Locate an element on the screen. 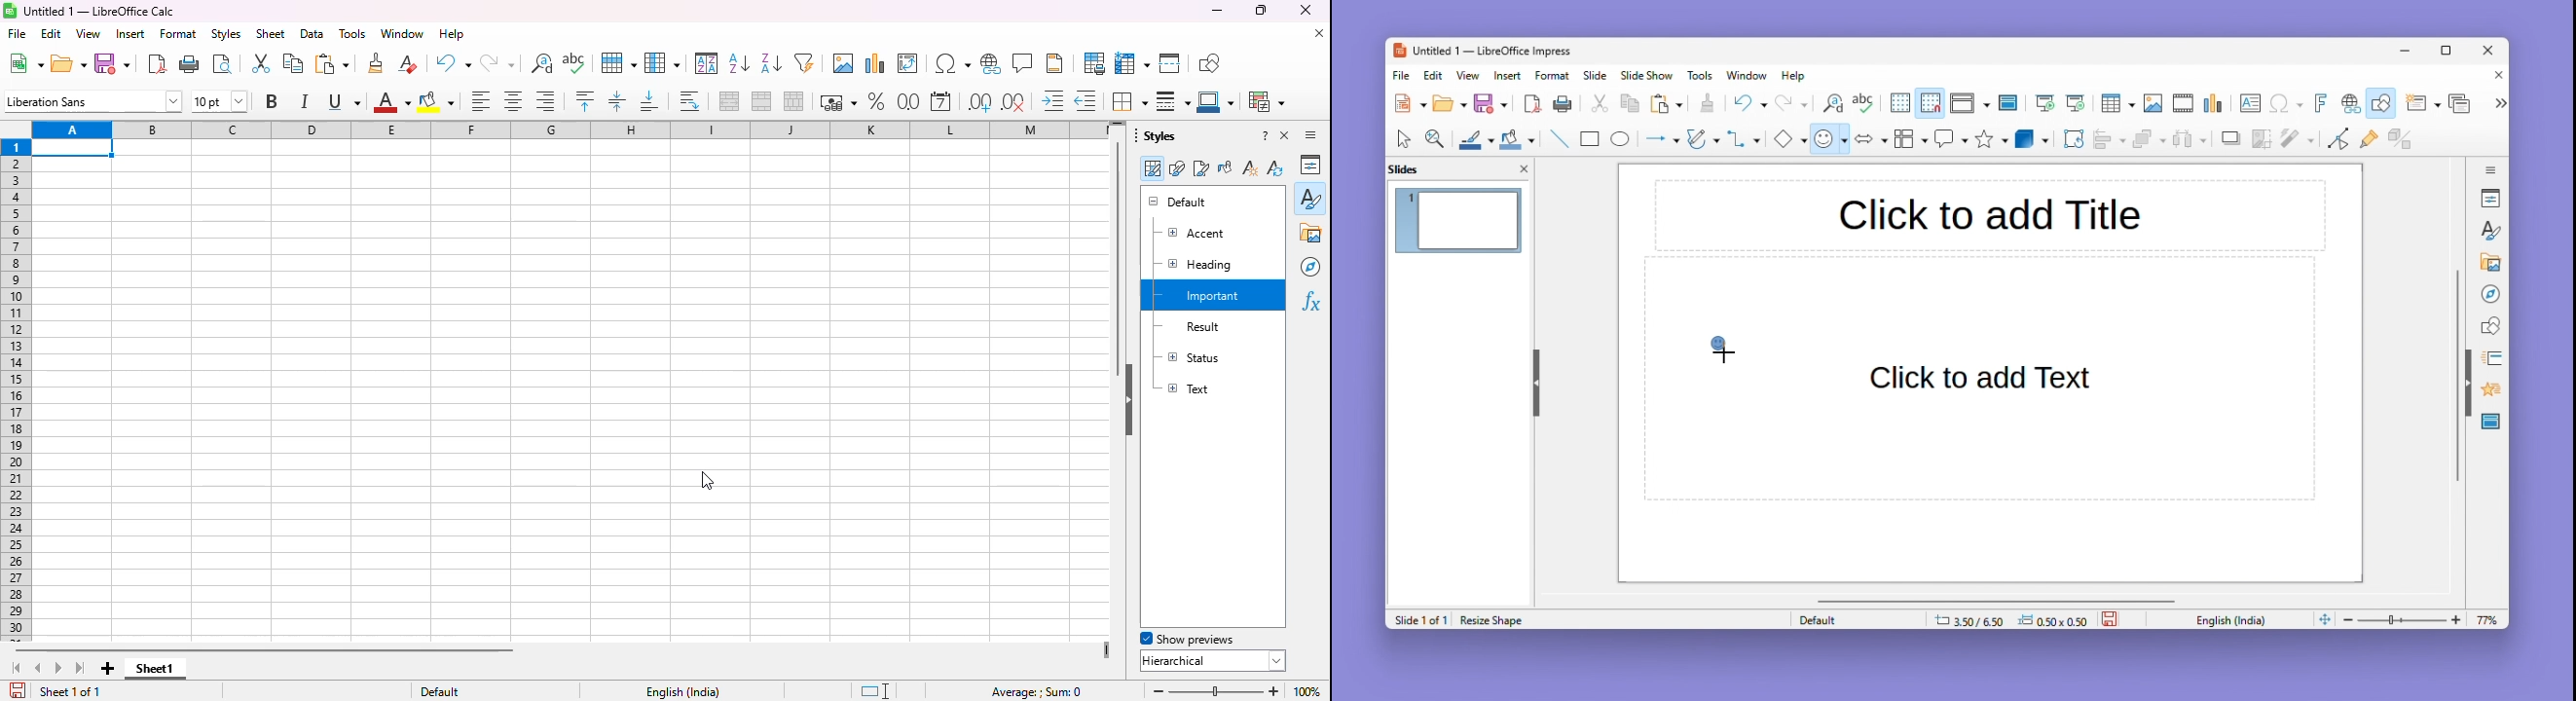 The width and height of the screenshot is (2576, 728). border color is located at coordinates (1217, 101).